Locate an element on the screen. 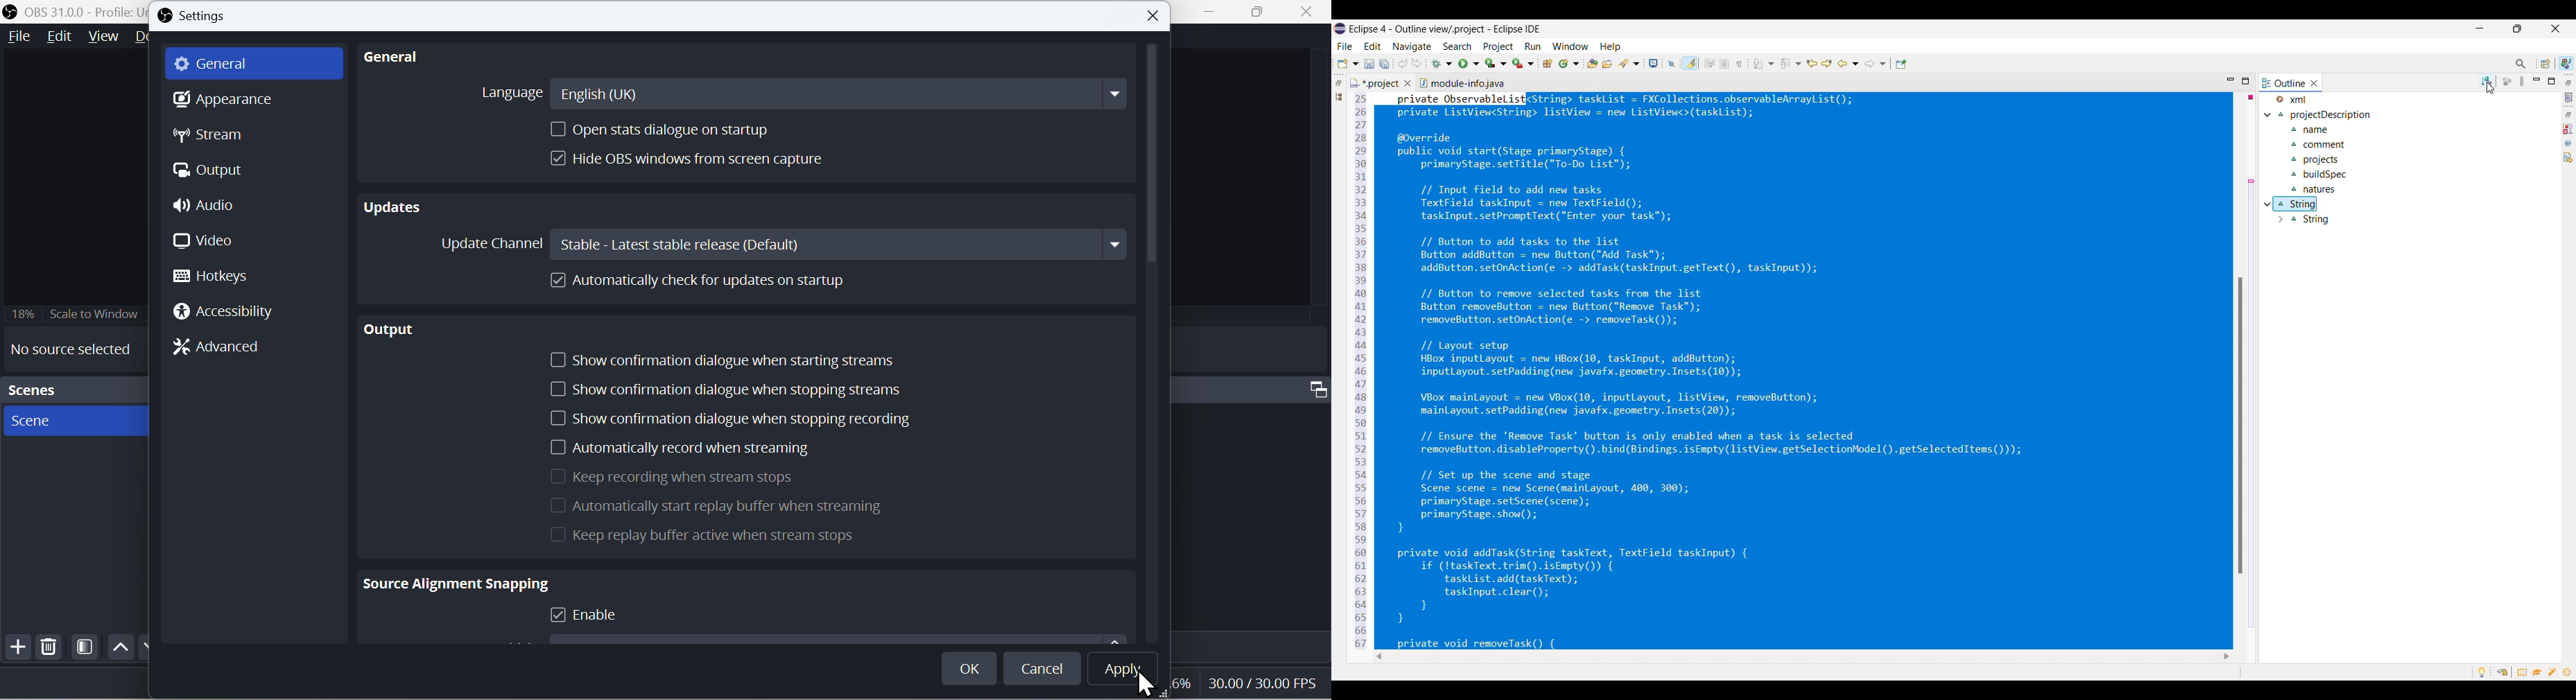 This screenshot has width=2576, height=700. Save all is located at coordinates (1385, 64).